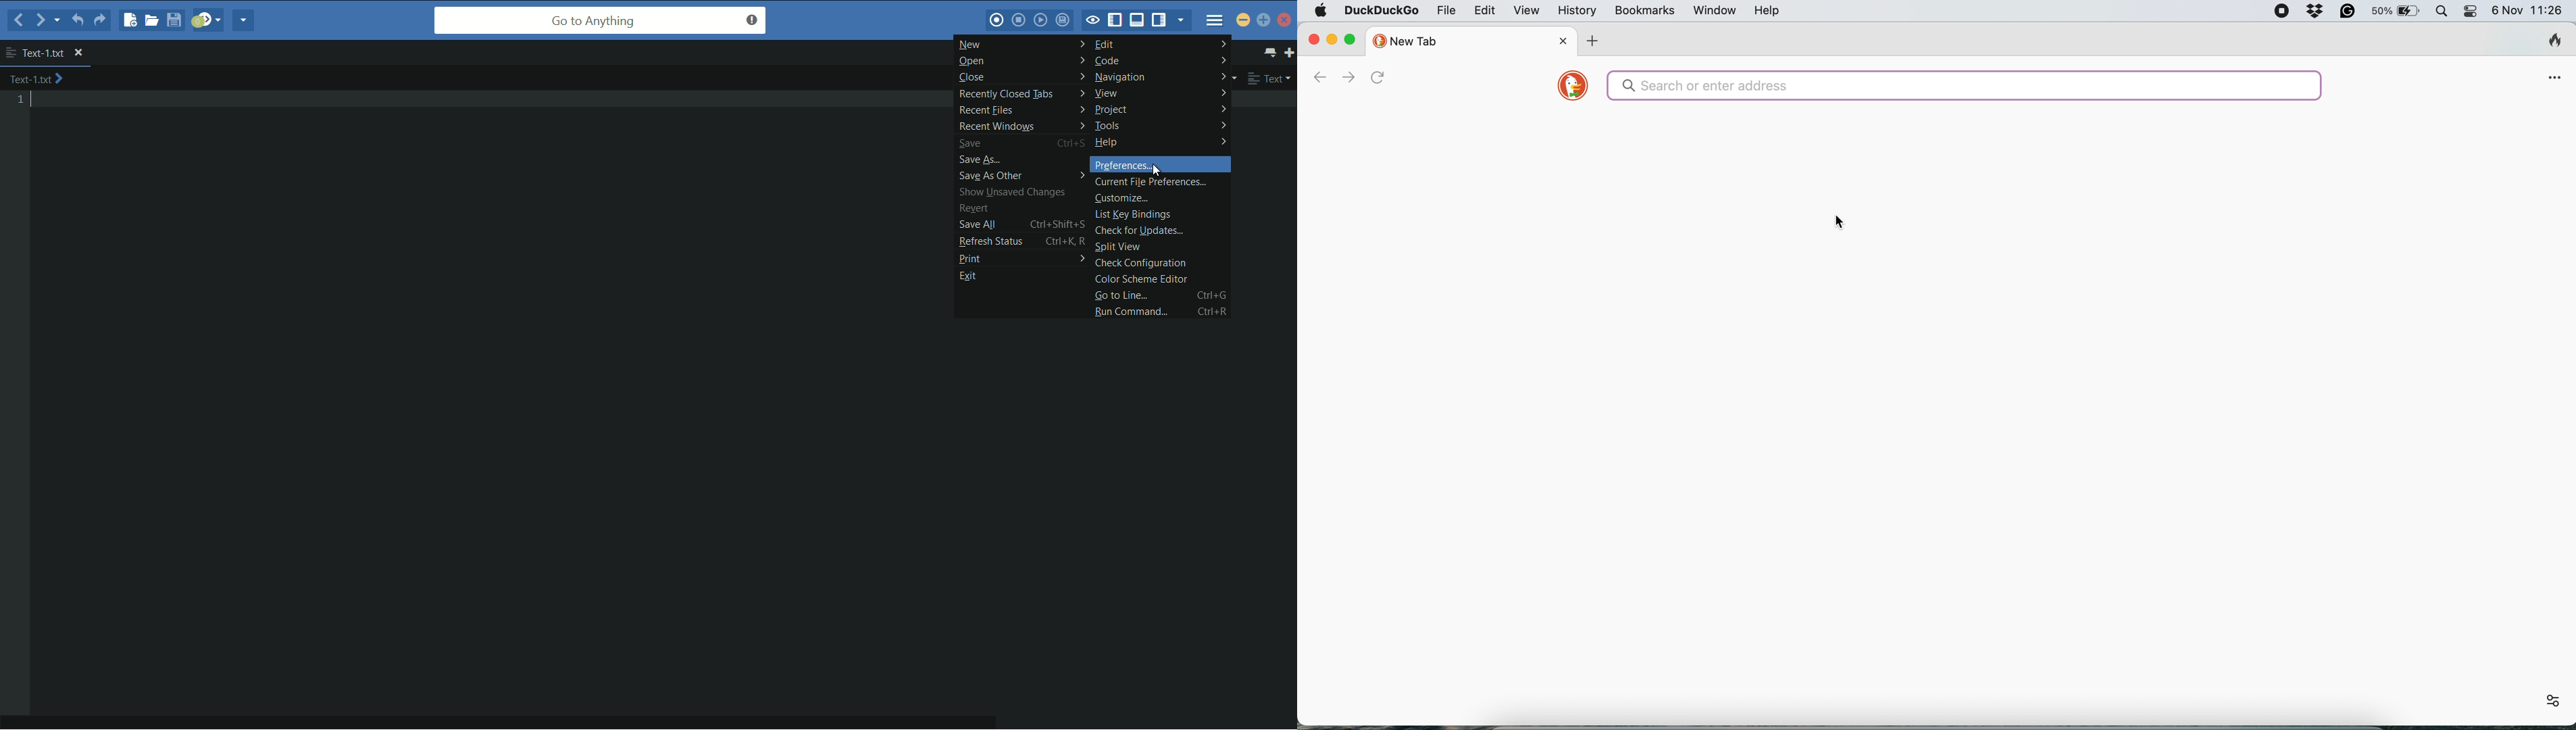 Image resolution: width=2576 pixels, height=756 pixels. Describe the element at coordinates (1715, 11) in the screenshot. I see `window` at that location.